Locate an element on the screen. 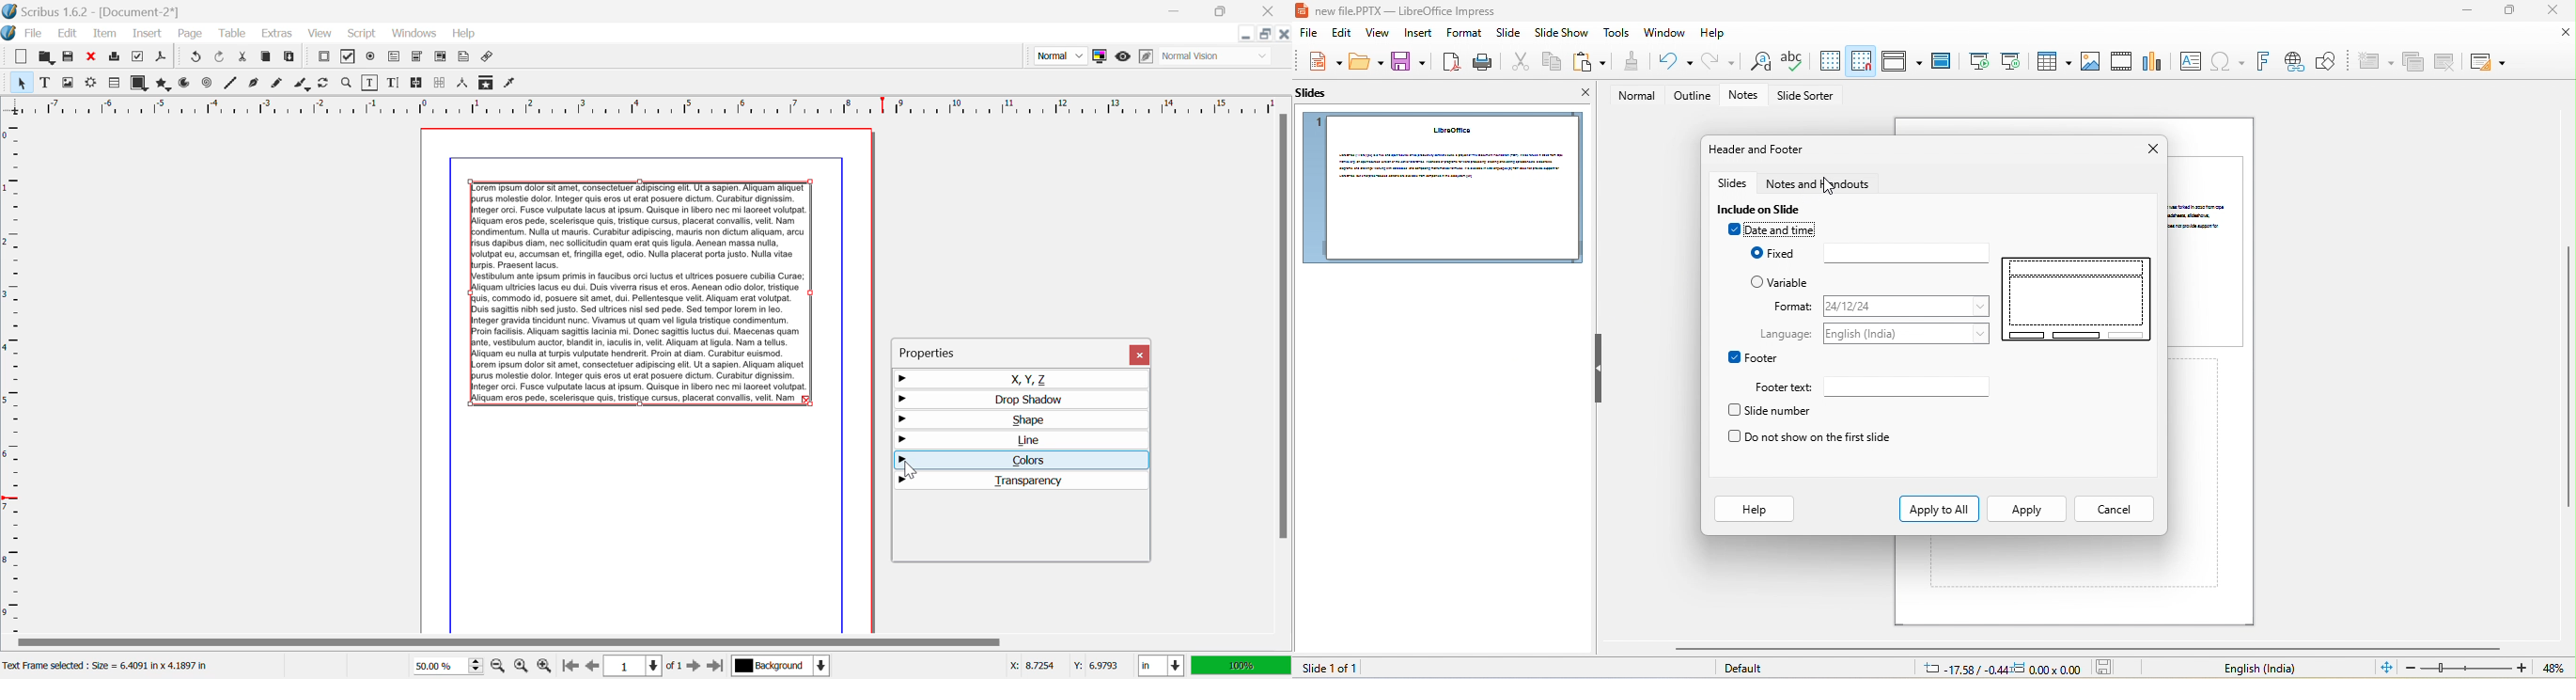 This screenshot has width=2576, height=700. Scroll Bar is located at coordinates (1284, 372).